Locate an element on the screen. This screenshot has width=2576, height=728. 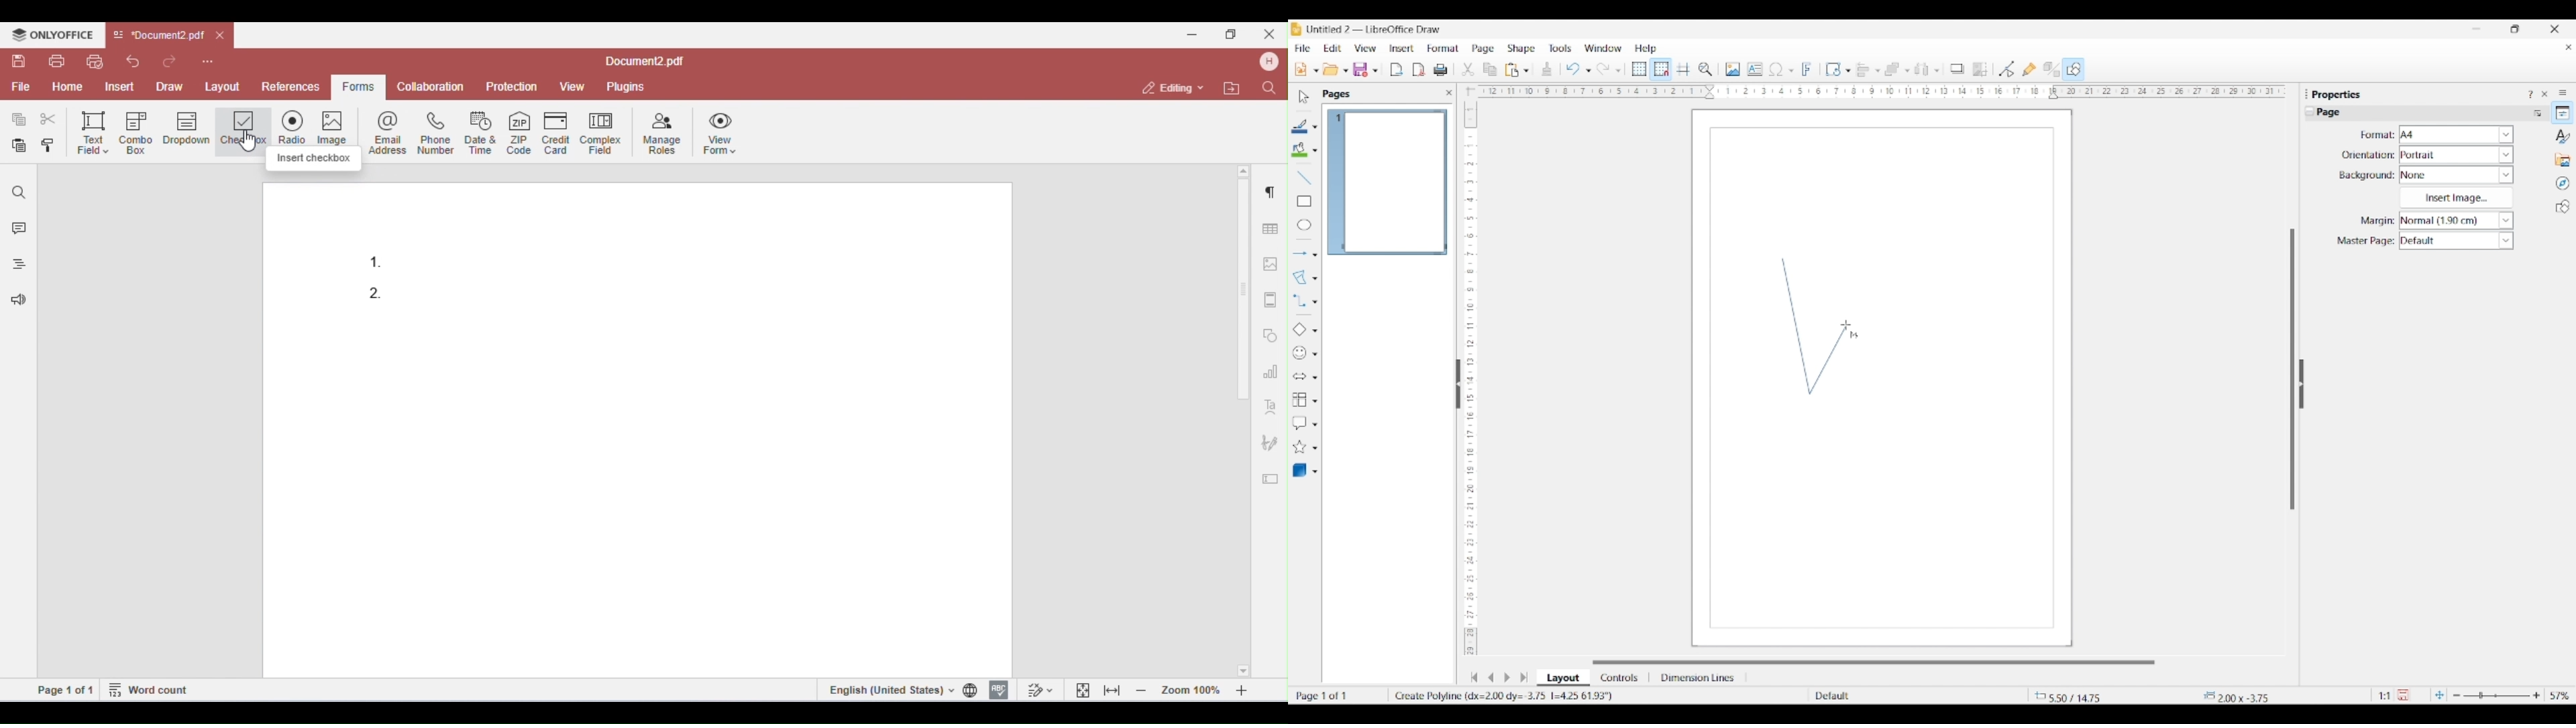
Selected symbol is located at coordinates (1300, 353).